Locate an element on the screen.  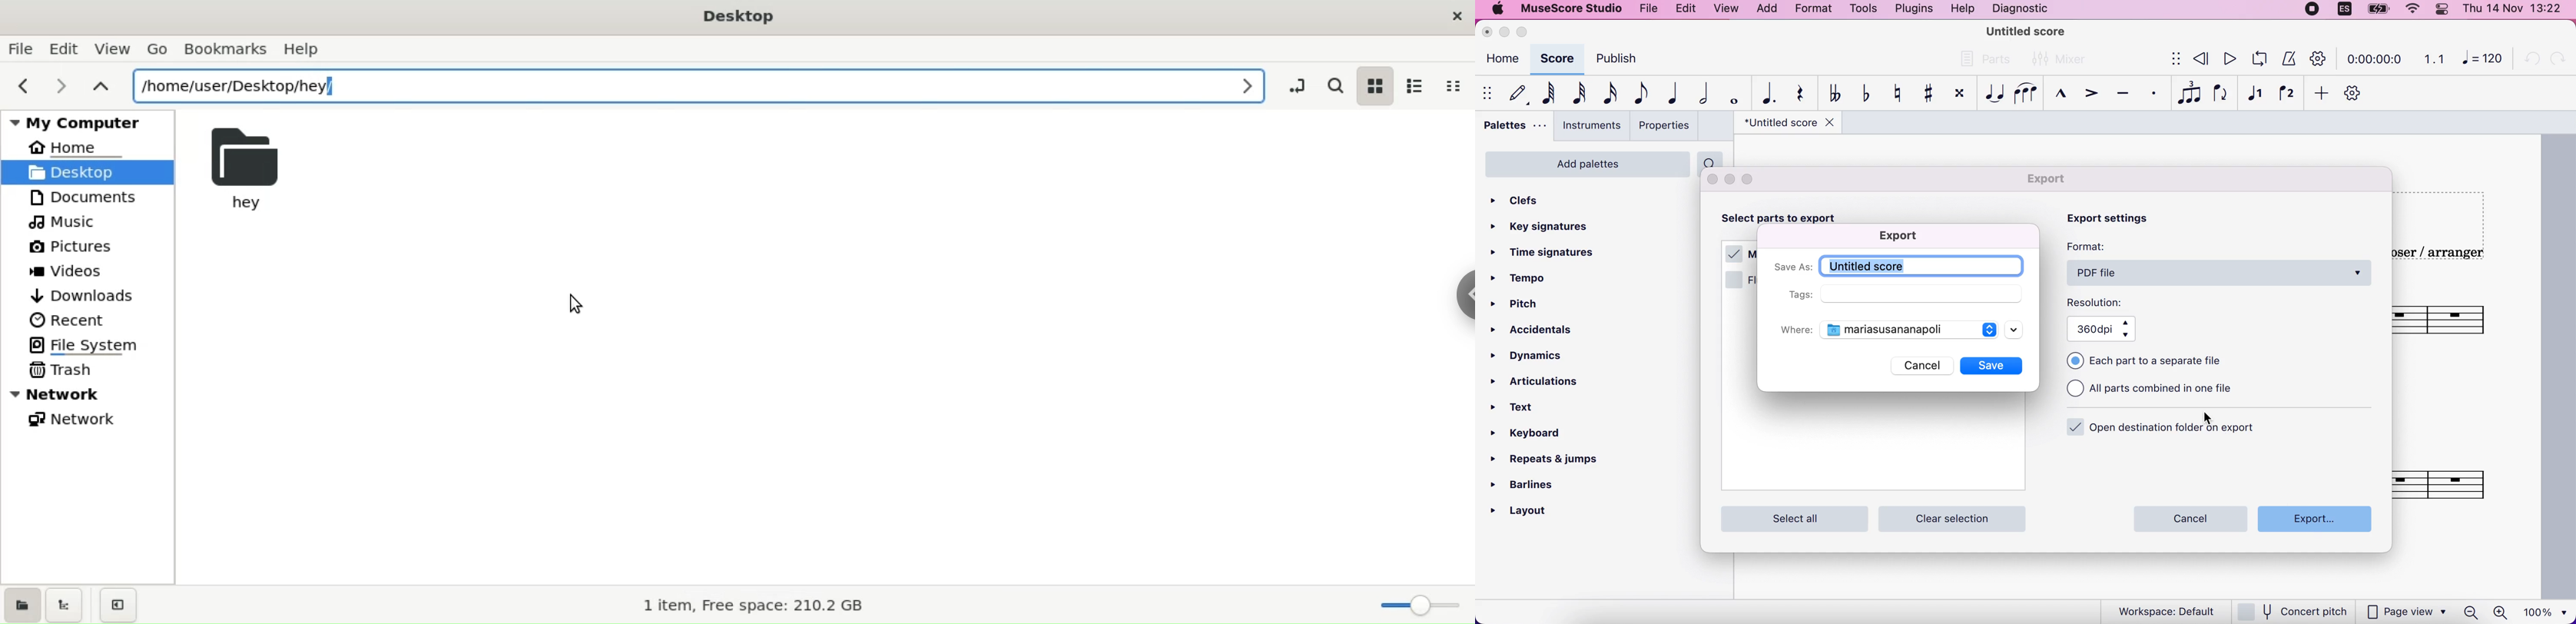
pitch is located at coordinates (1538, 301).